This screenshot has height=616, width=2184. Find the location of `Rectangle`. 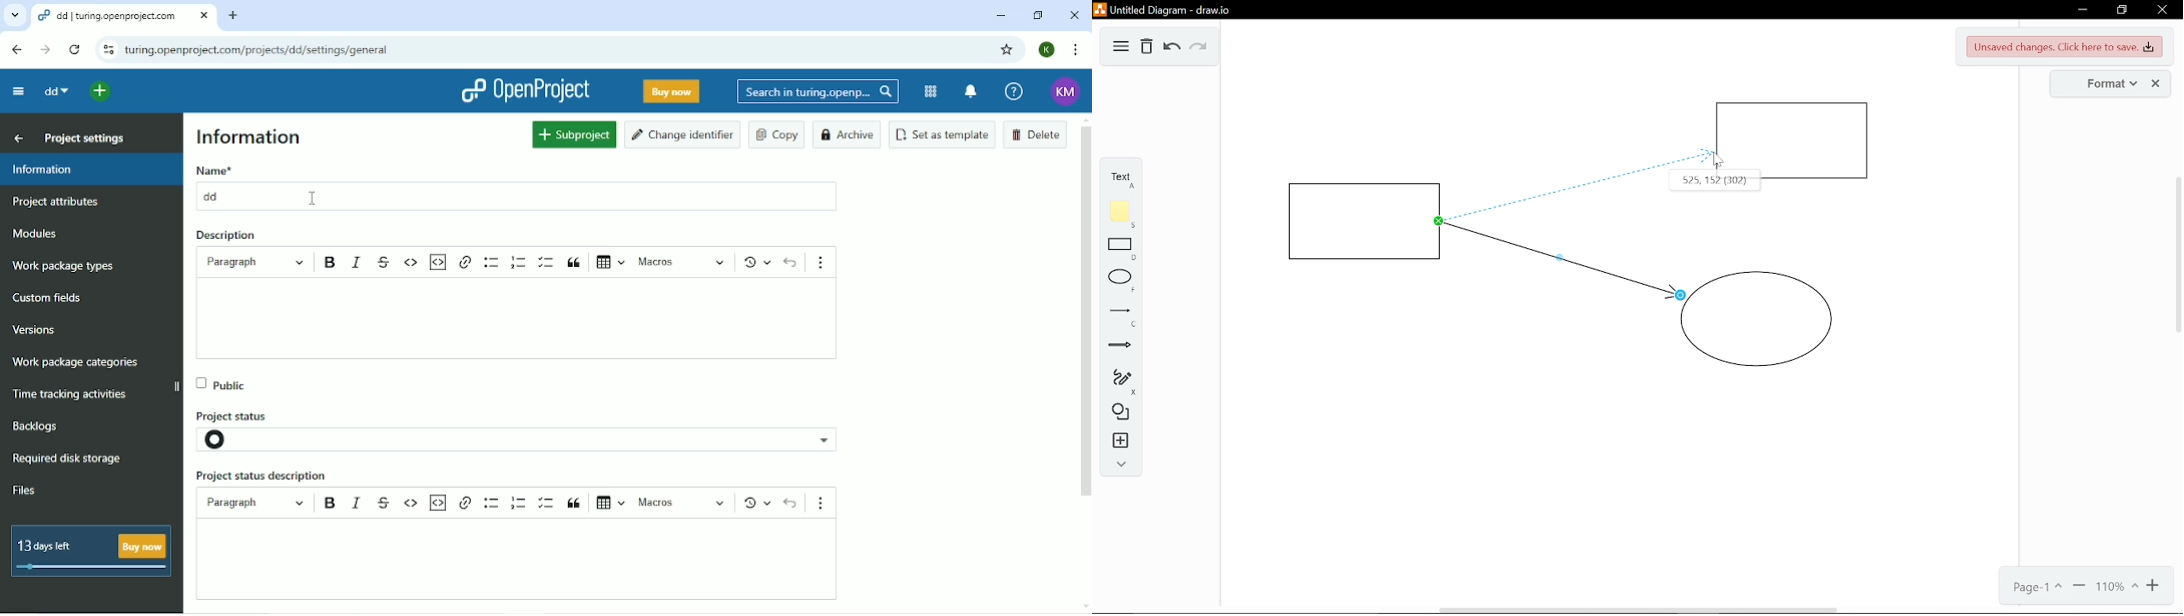

Rectangle is located at coordinates (1122, 248).